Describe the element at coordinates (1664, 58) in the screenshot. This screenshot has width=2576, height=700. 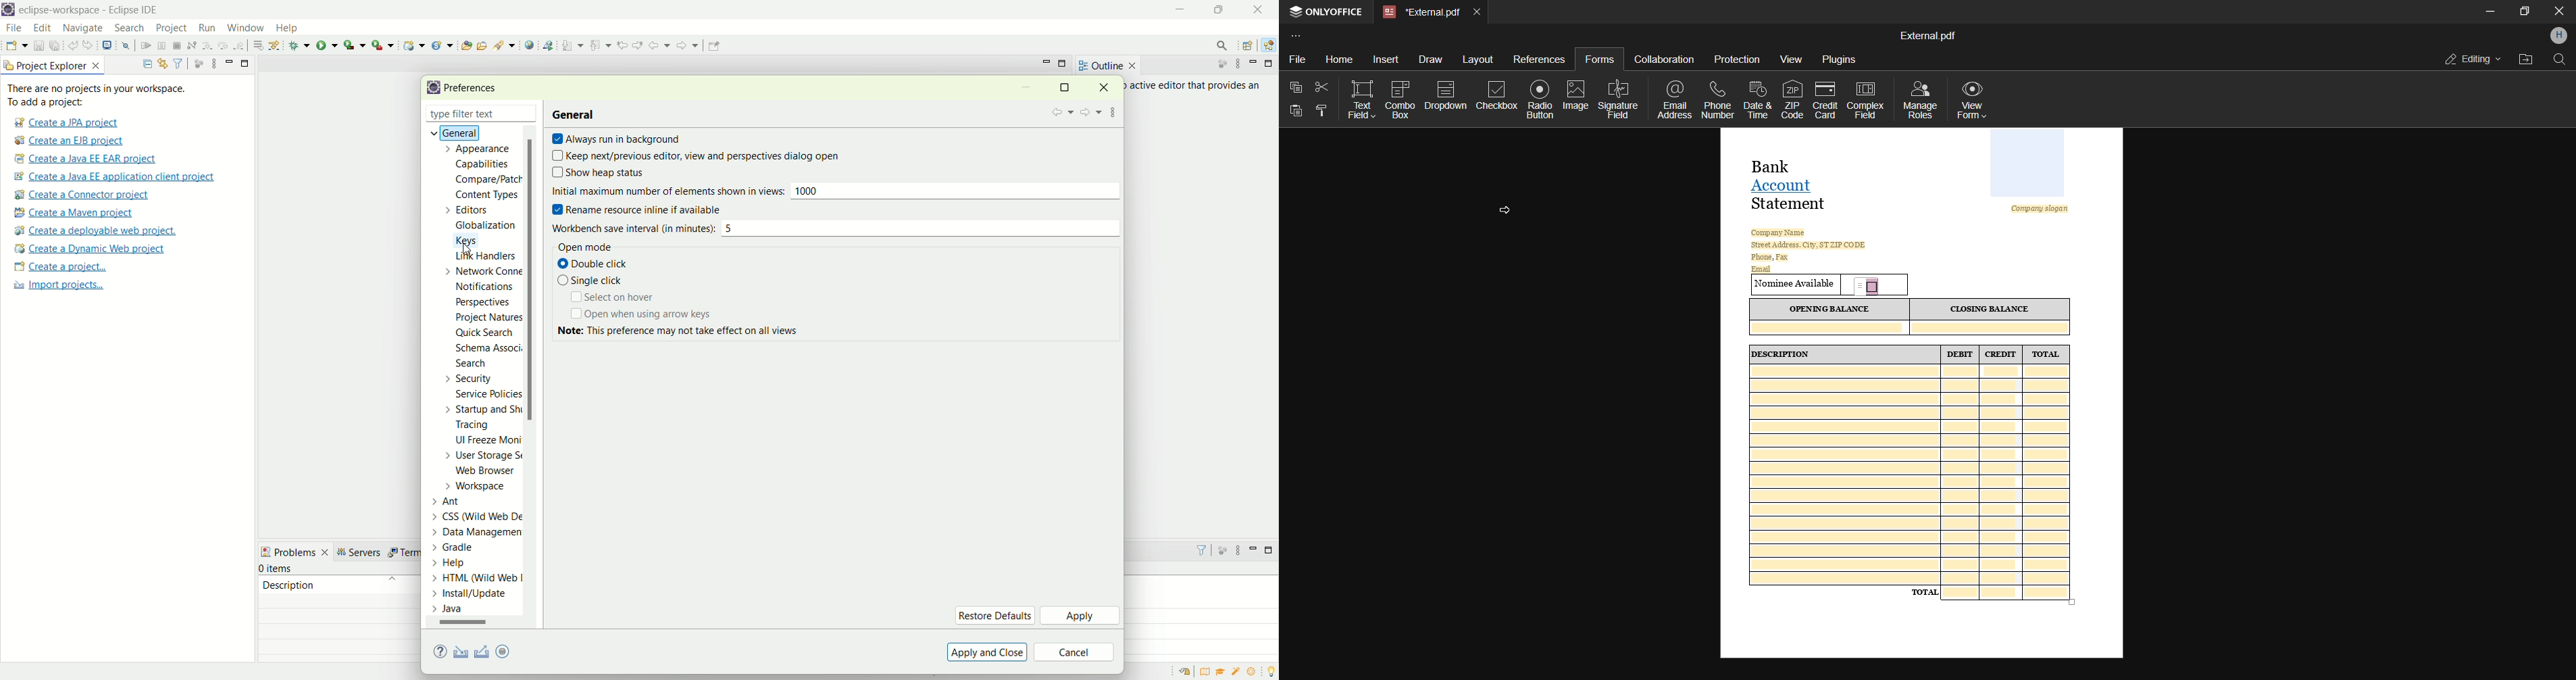
I see `collaboration` at that location.